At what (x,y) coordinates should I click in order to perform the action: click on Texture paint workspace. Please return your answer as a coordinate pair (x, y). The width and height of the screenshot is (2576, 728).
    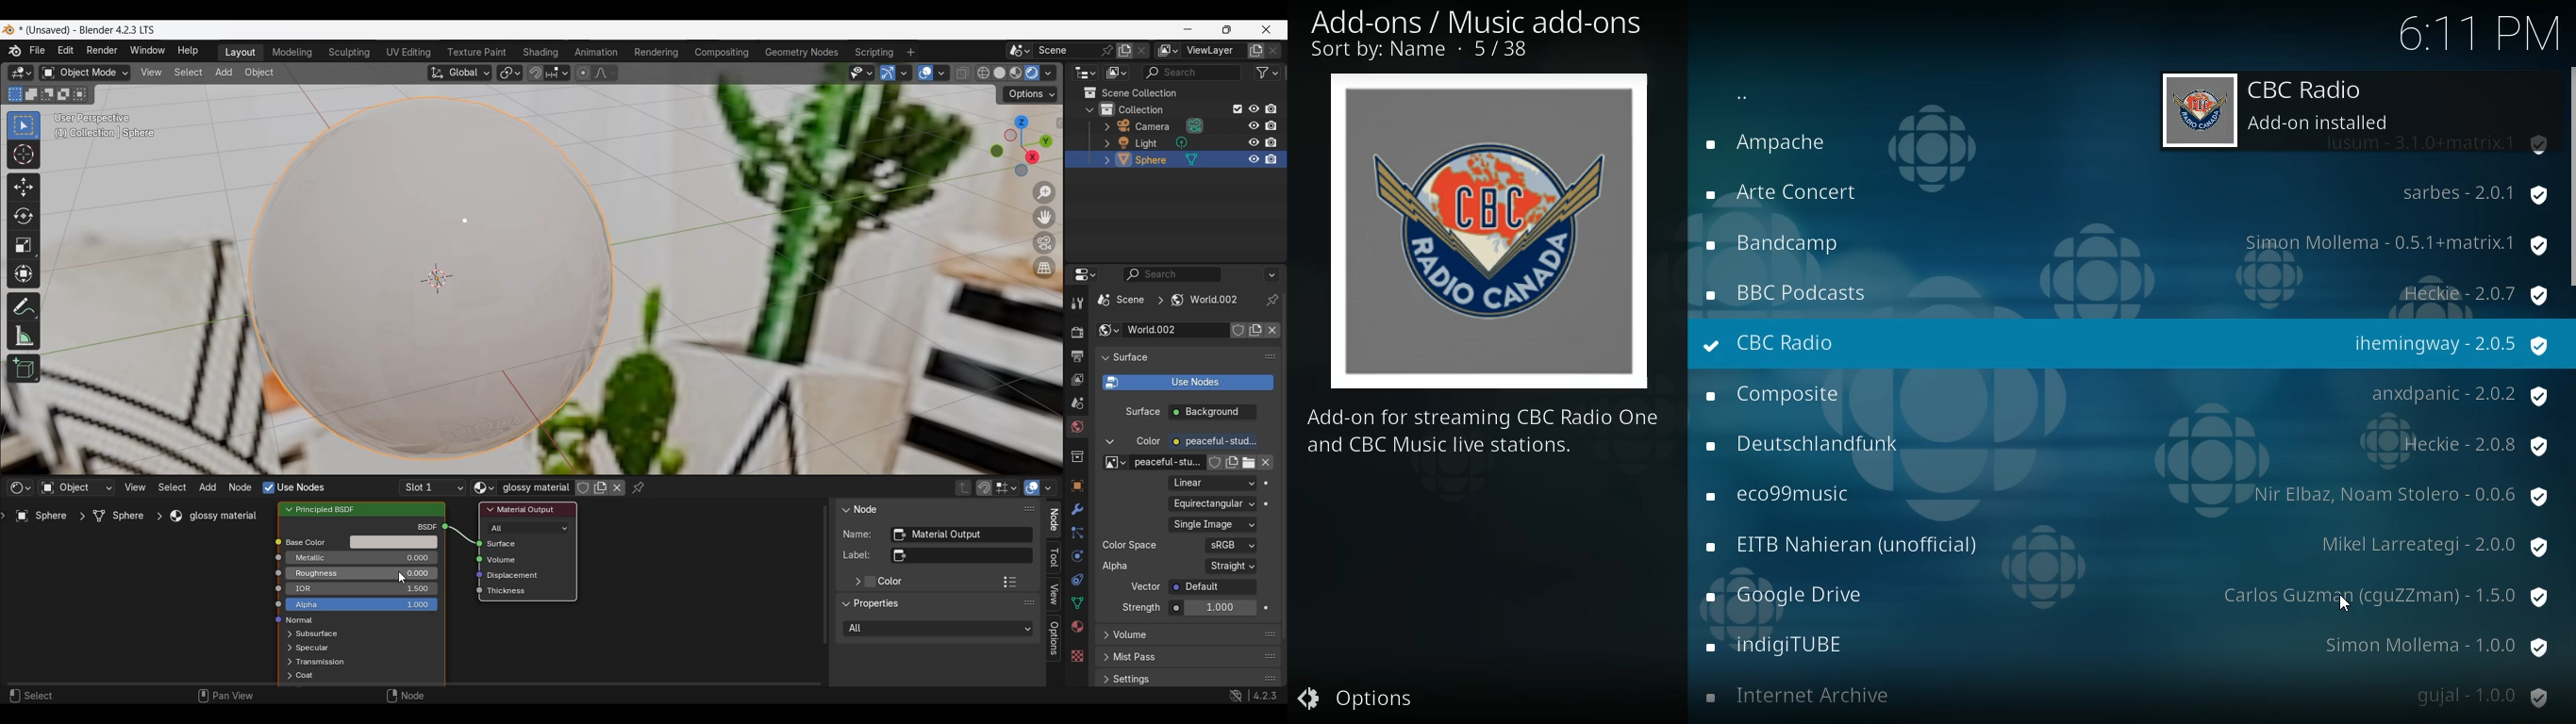
    Looking at the image, I should click on (478, 53).